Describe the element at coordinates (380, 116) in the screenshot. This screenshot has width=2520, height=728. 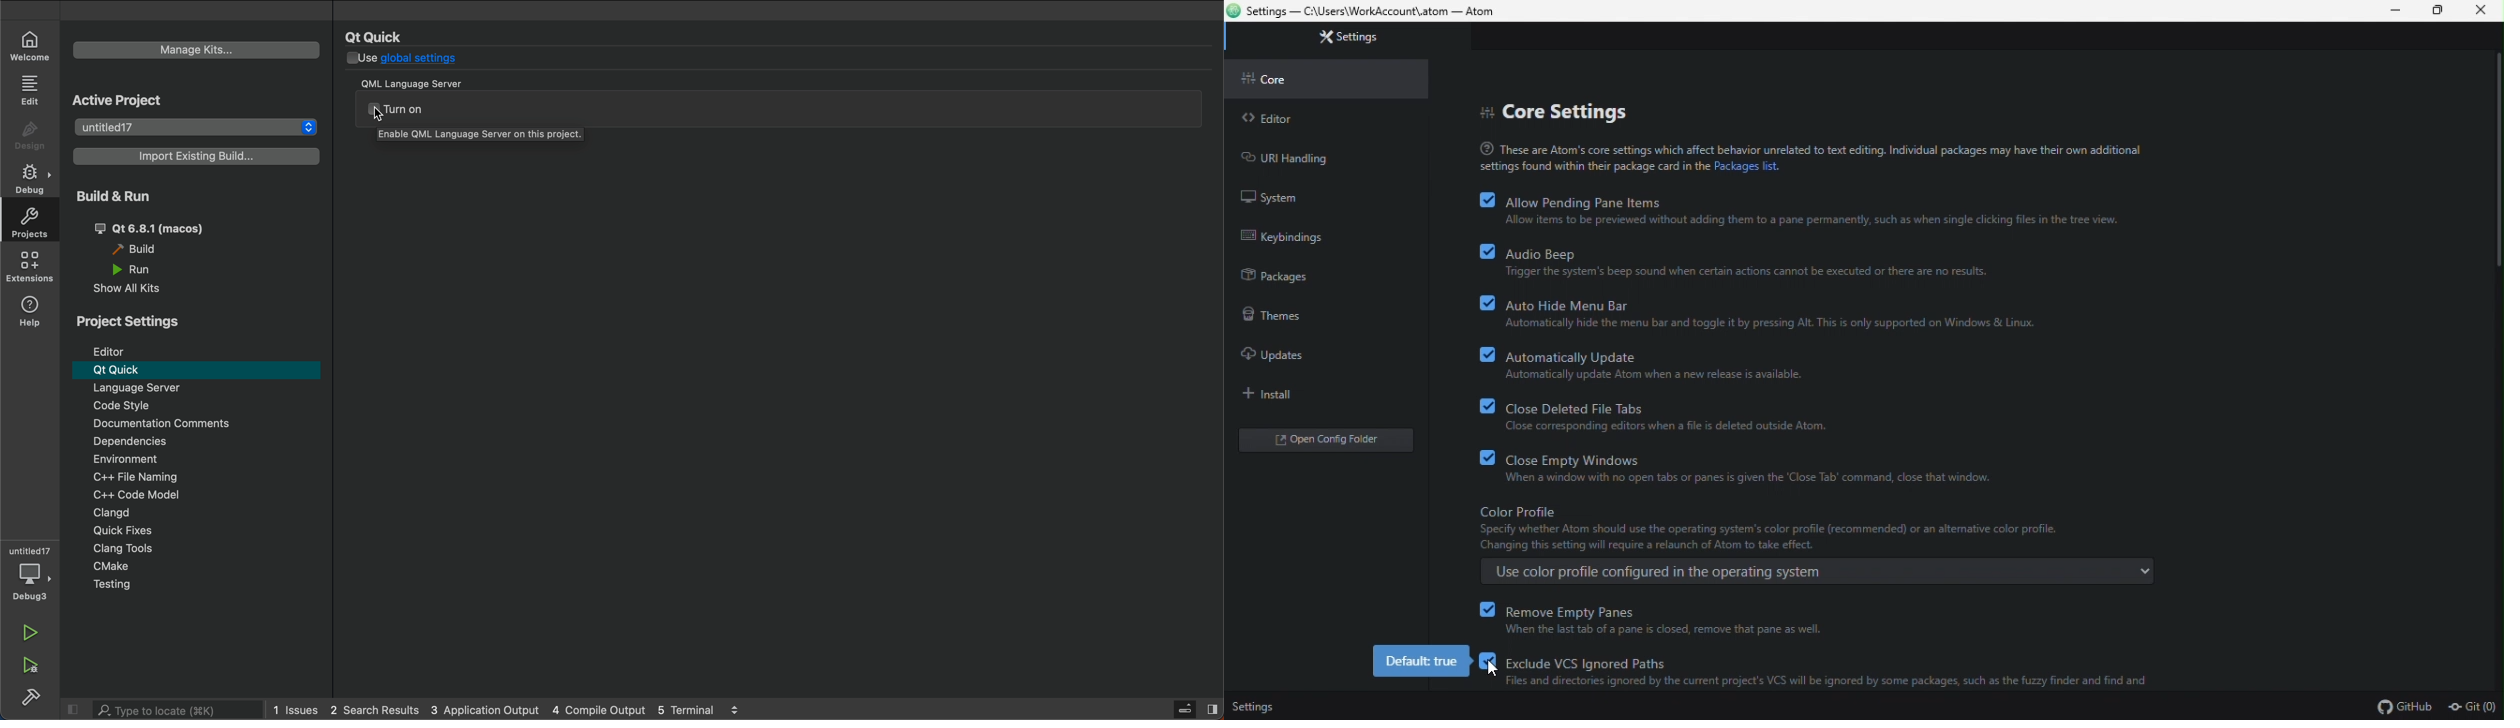
I see `Cursor` at that location.